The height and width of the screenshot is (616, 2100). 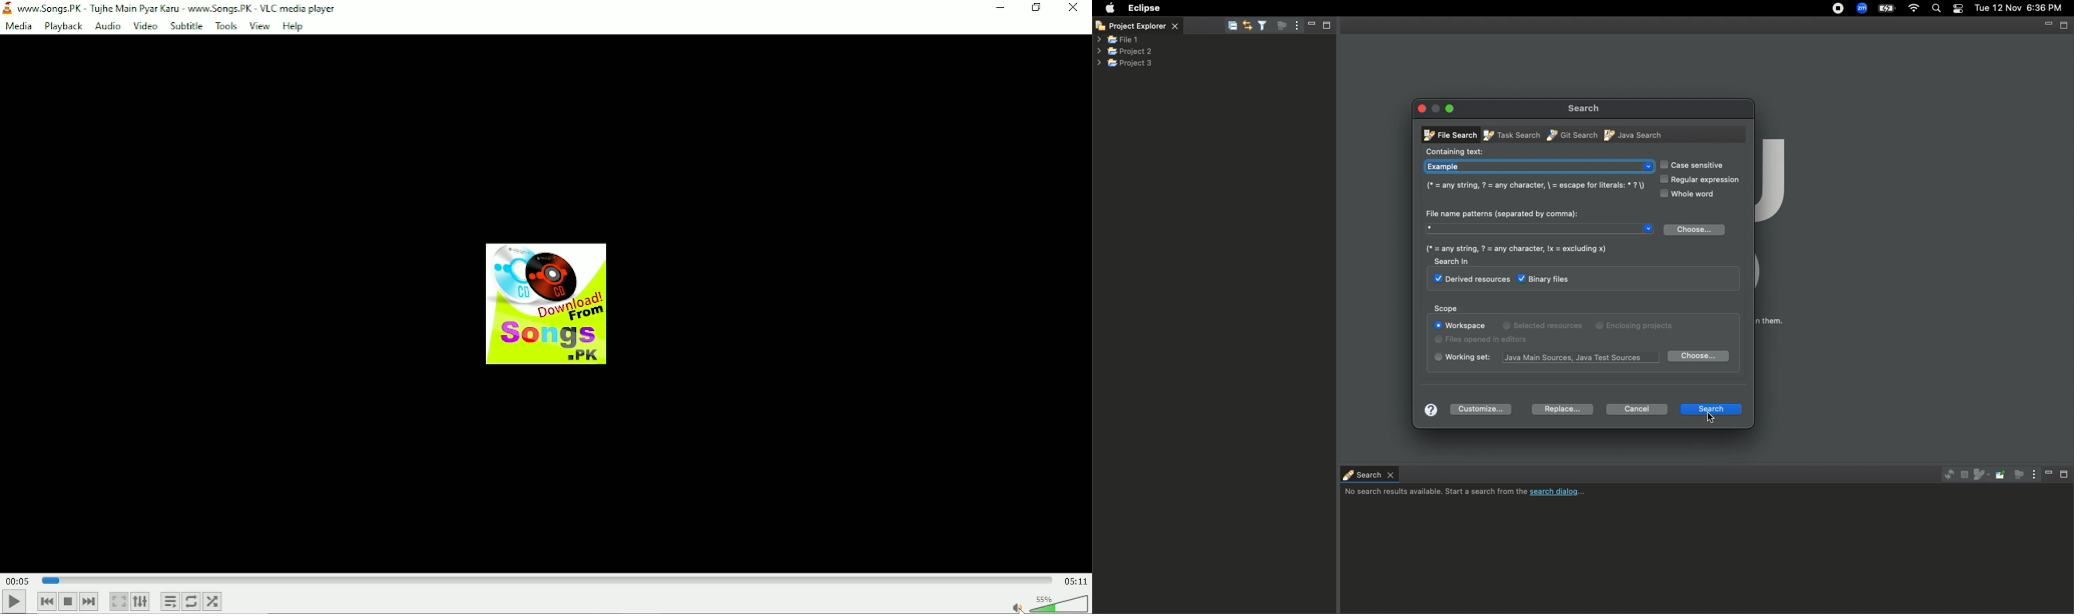 I want to click on restore down, so click(x=1038, y=9).